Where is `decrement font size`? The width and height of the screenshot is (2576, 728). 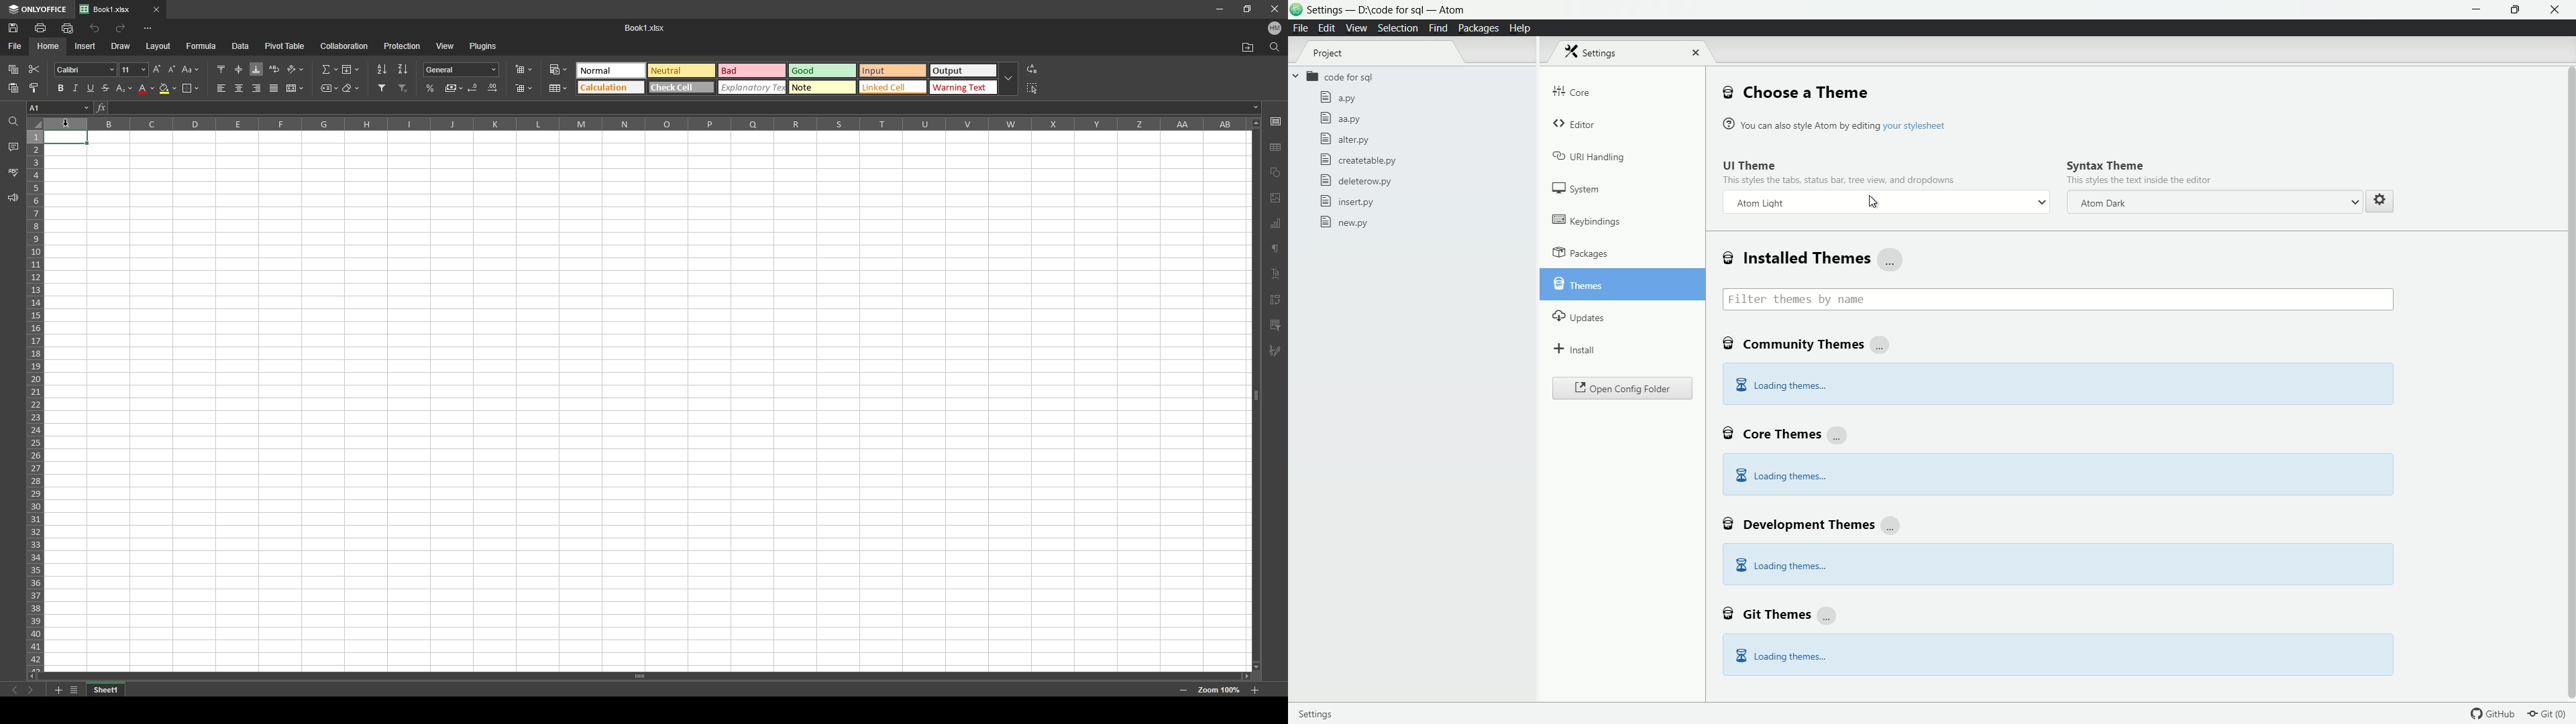 decrement font size is located at coordinates (172, 69).